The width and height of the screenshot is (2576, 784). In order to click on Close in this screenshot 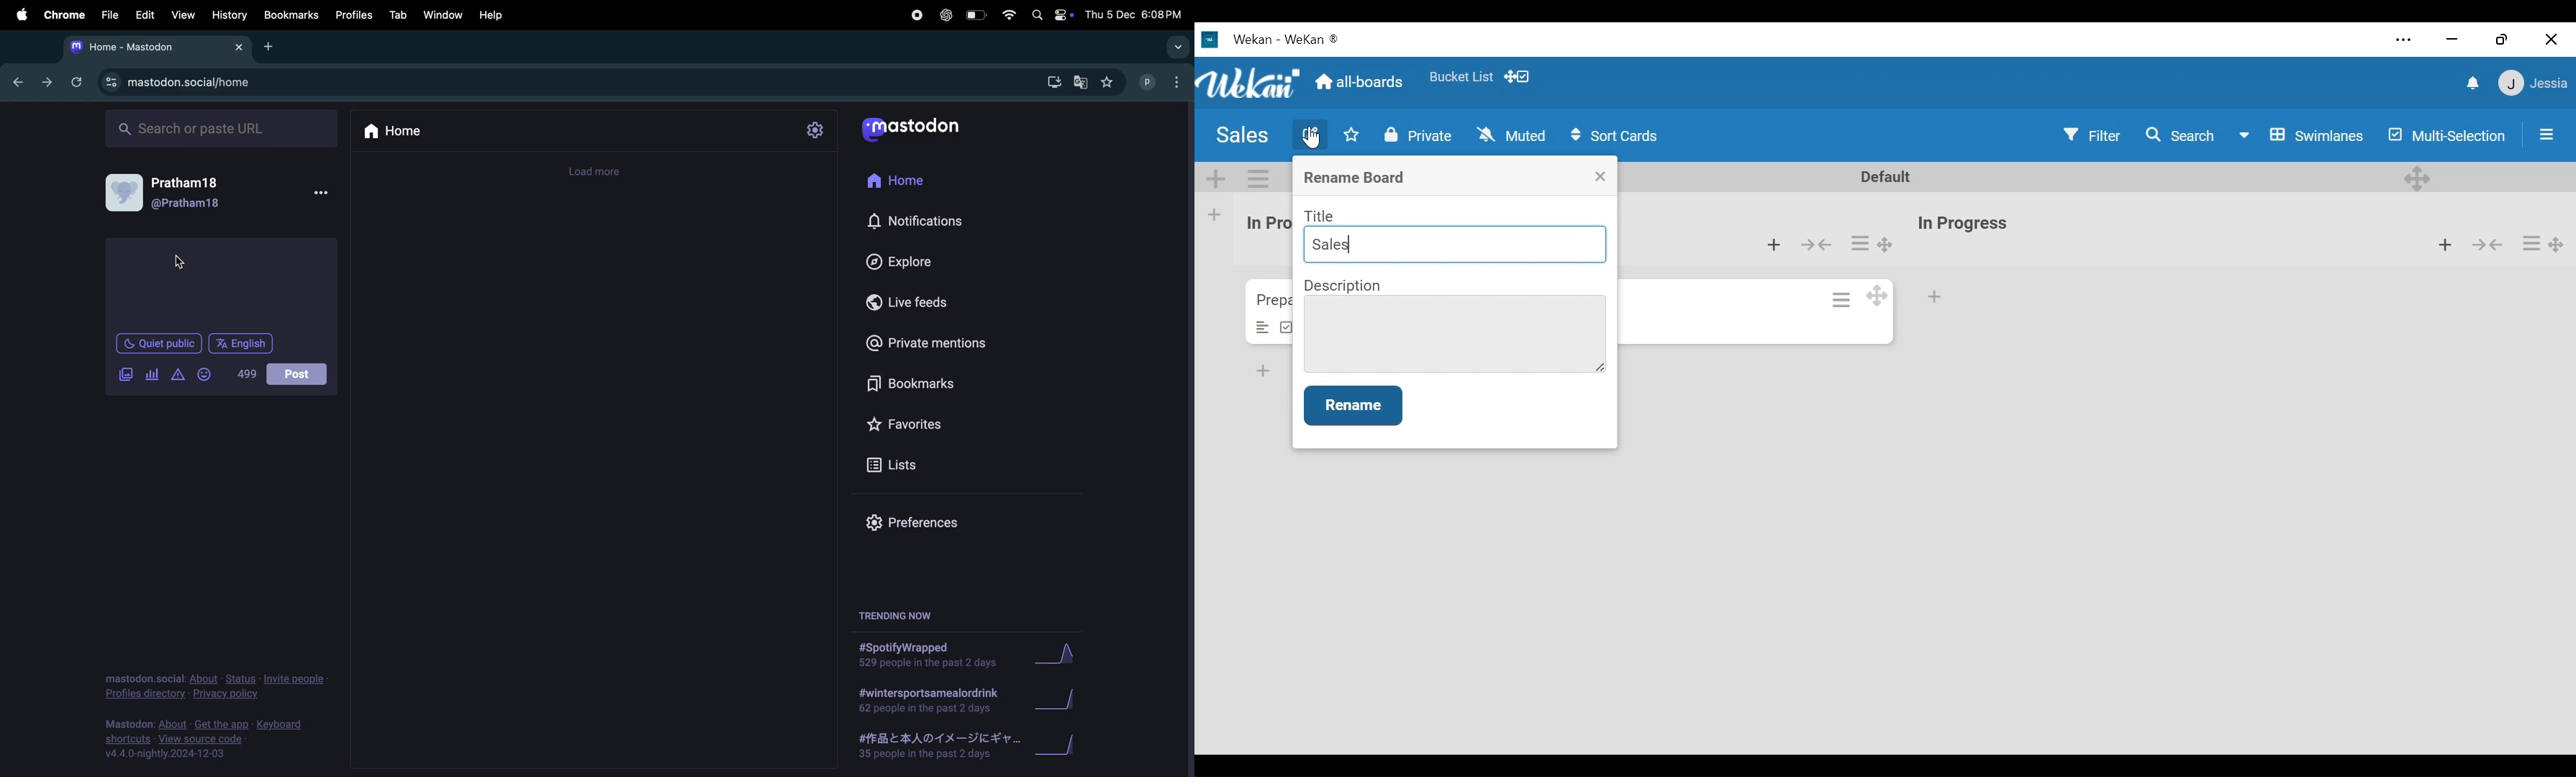, I will do `click(2551, 41)`.